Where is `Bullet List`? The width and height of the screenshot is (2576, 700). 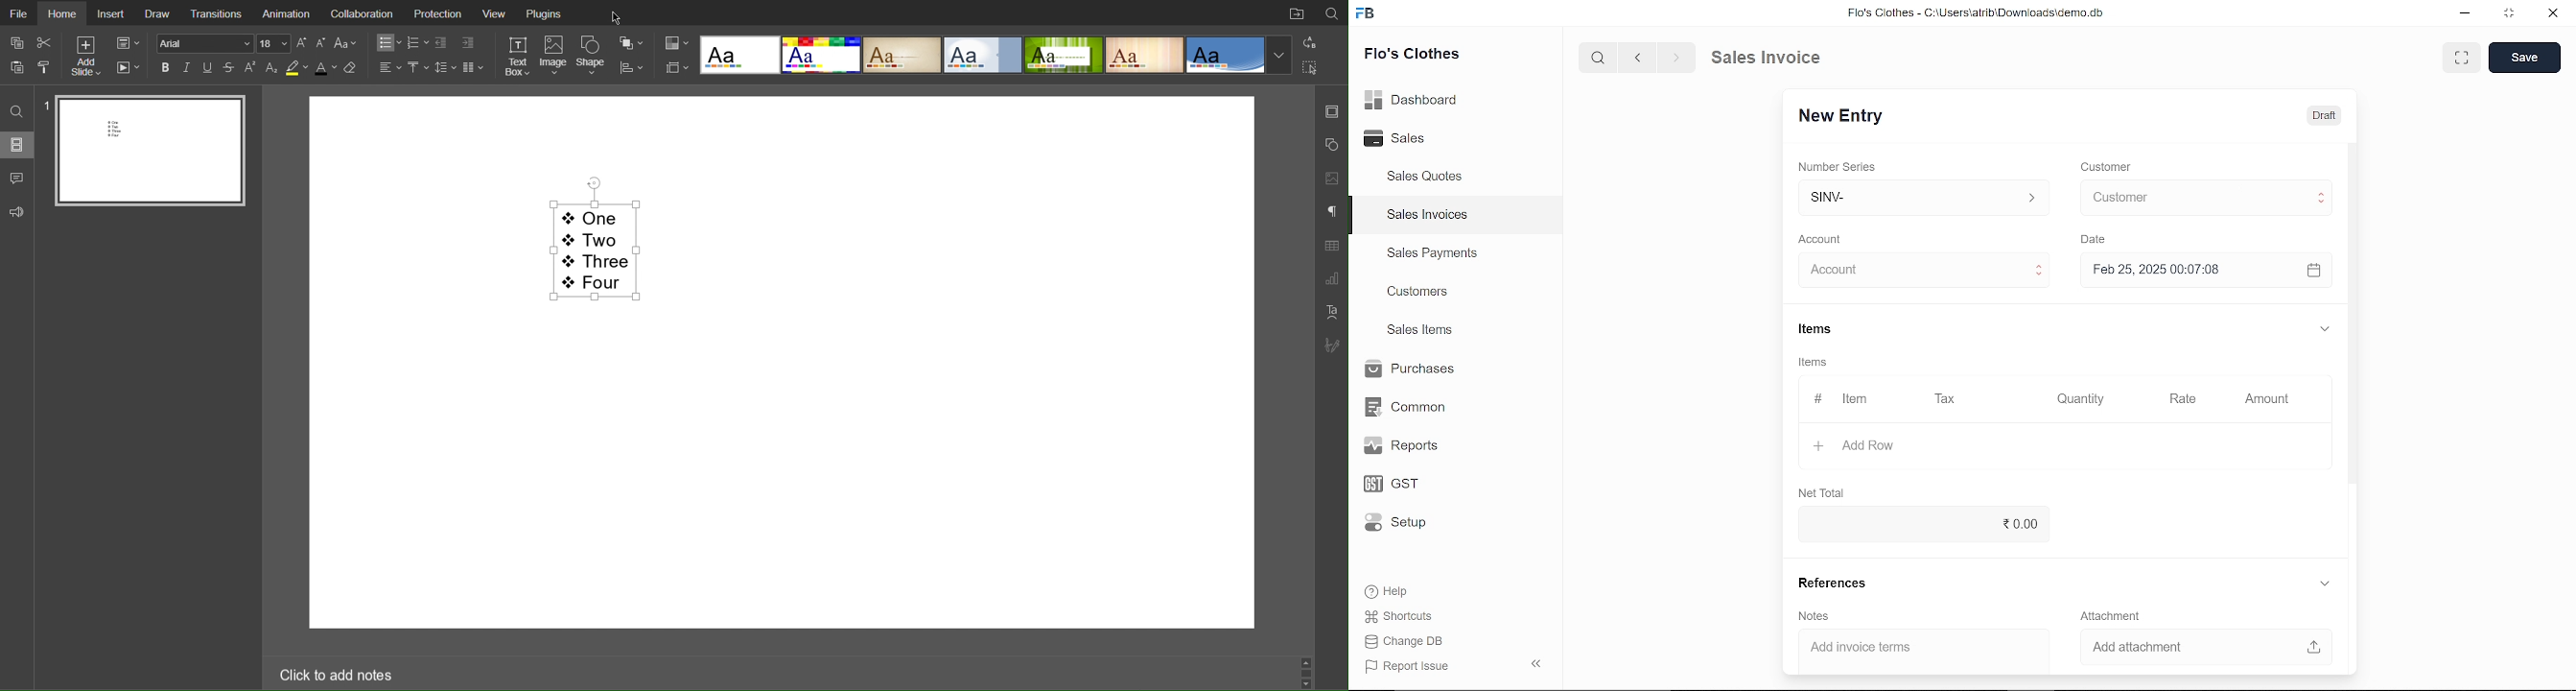
Bullet List is located at coordinates (391, 44).